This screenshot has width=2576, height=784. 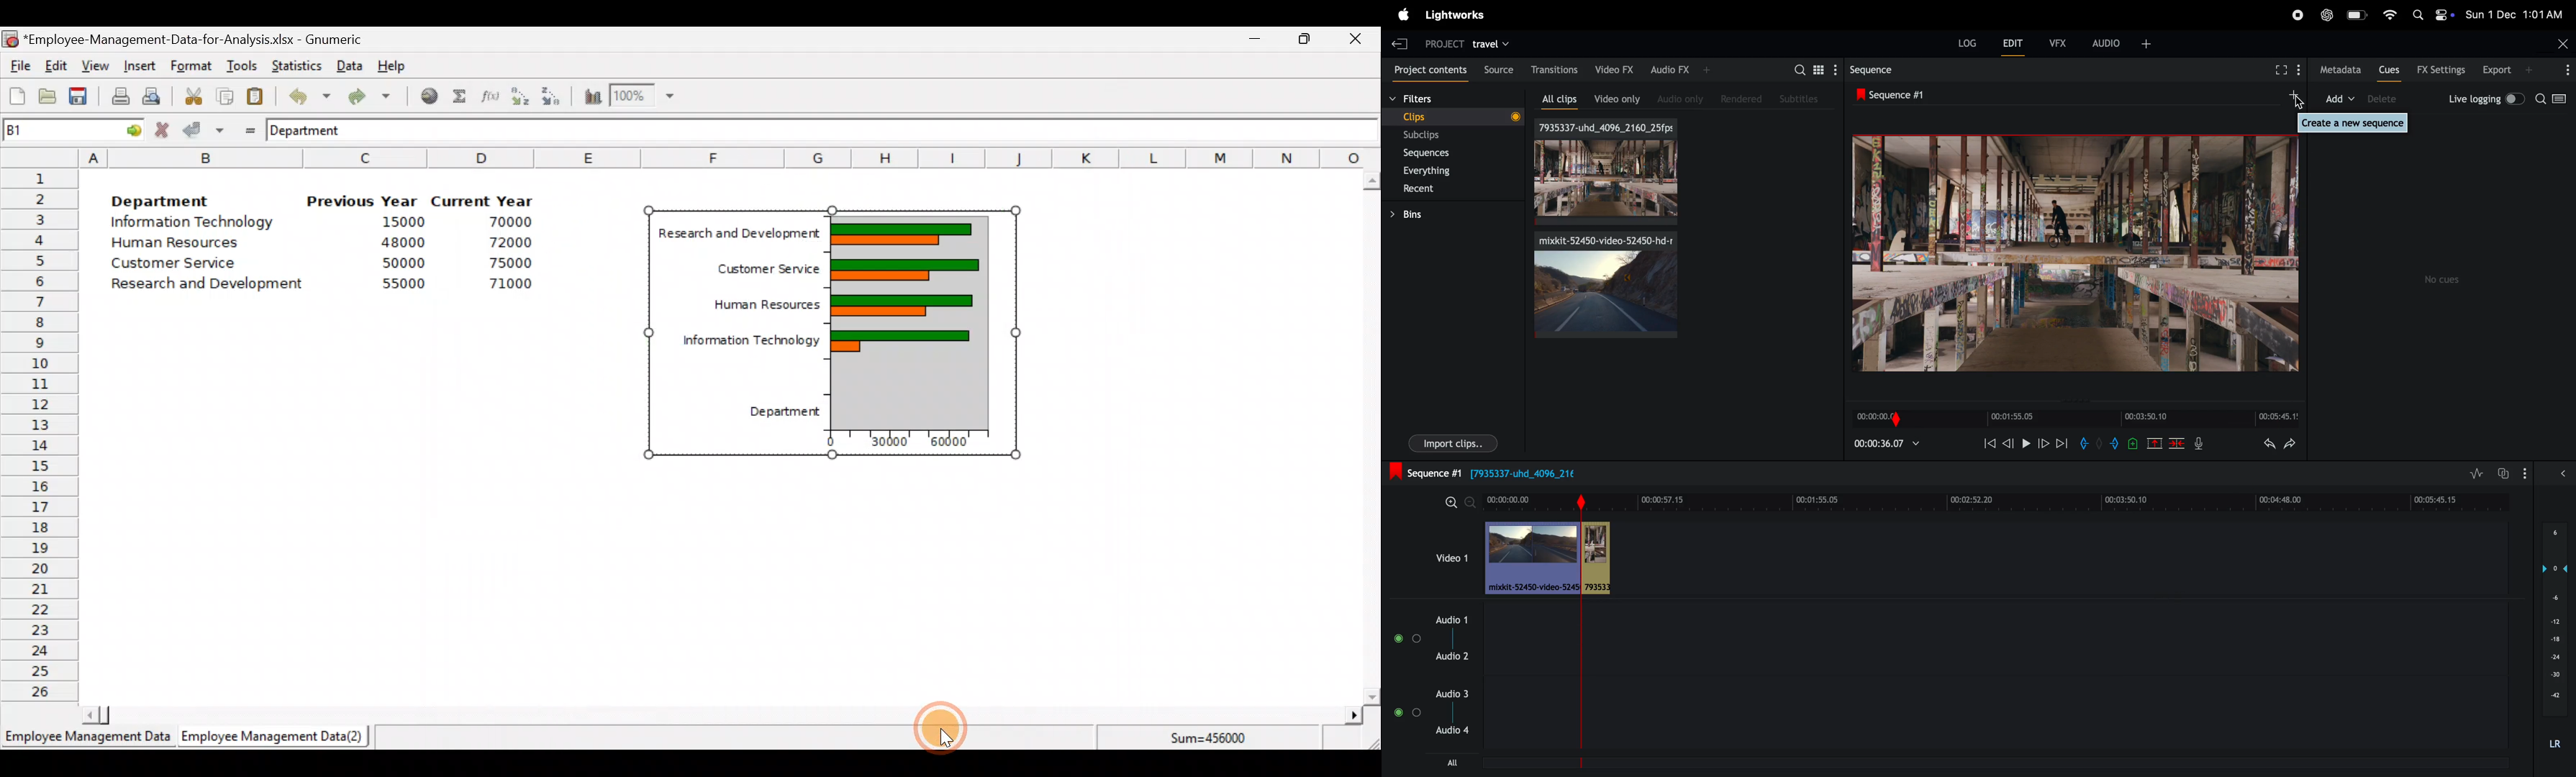 What do you see at coordinates (1404, 639) in the screenshot?
I see `Audio` at bounding box center [1404, 639].